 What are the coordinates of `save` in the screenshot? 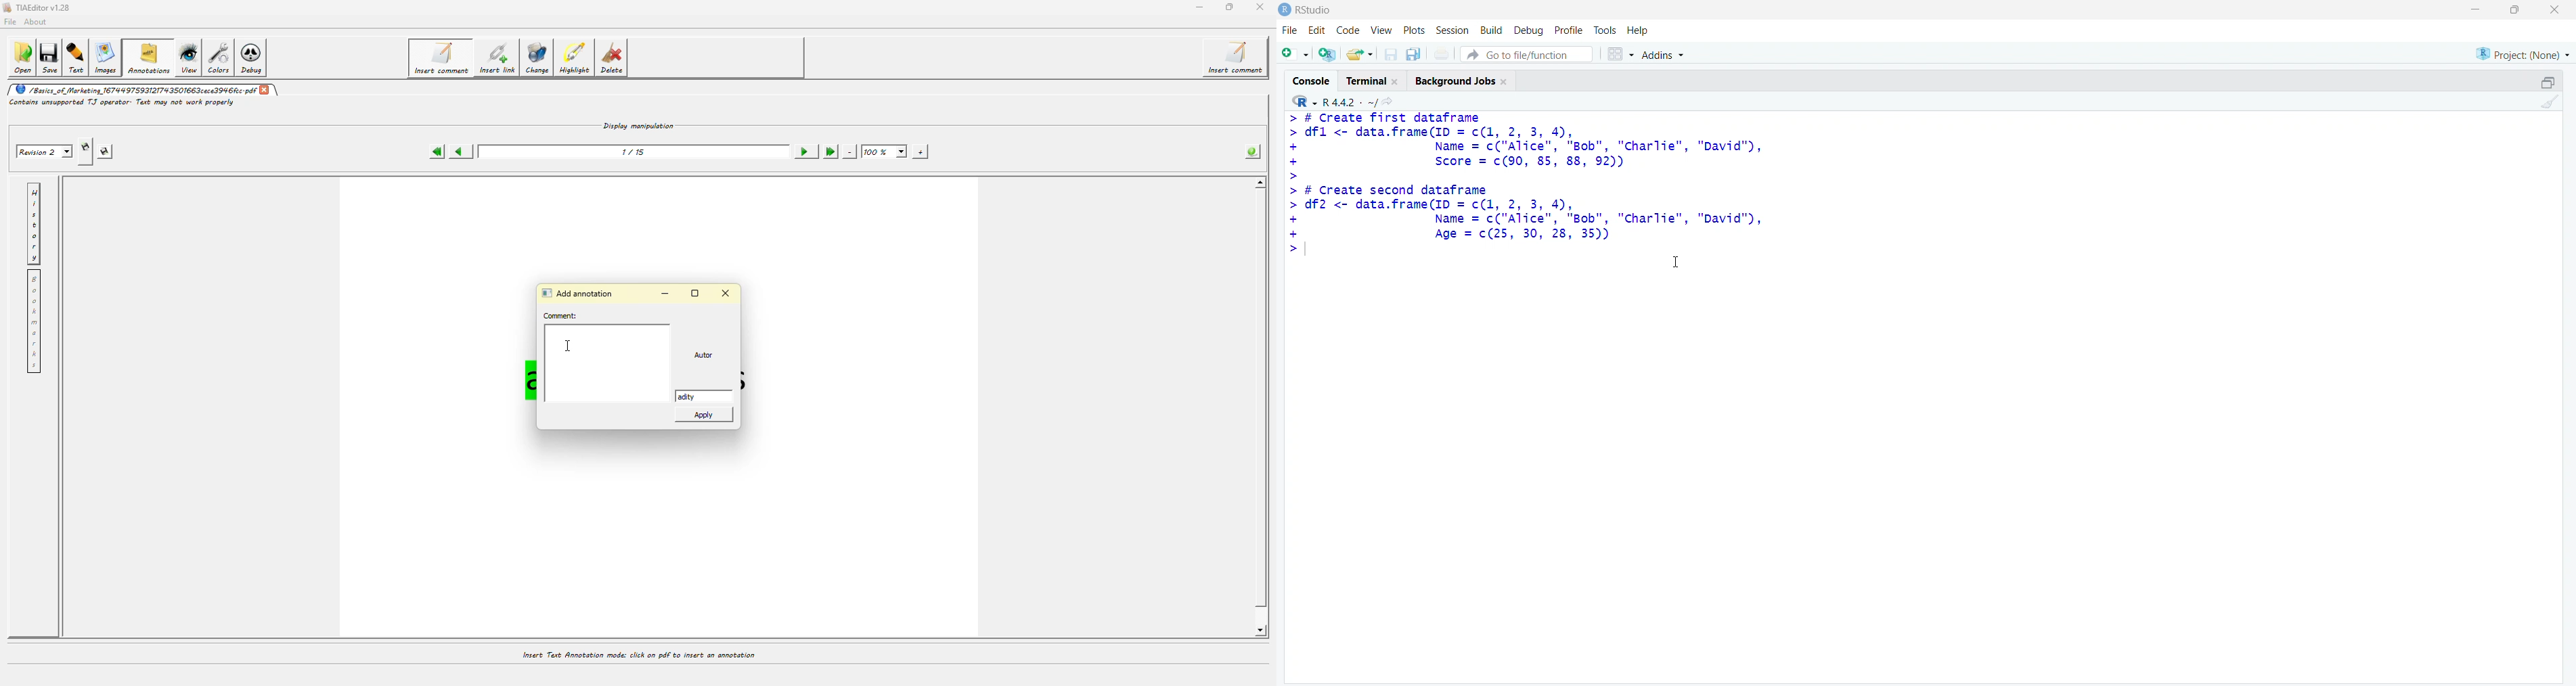 It's located at (1392, 54).